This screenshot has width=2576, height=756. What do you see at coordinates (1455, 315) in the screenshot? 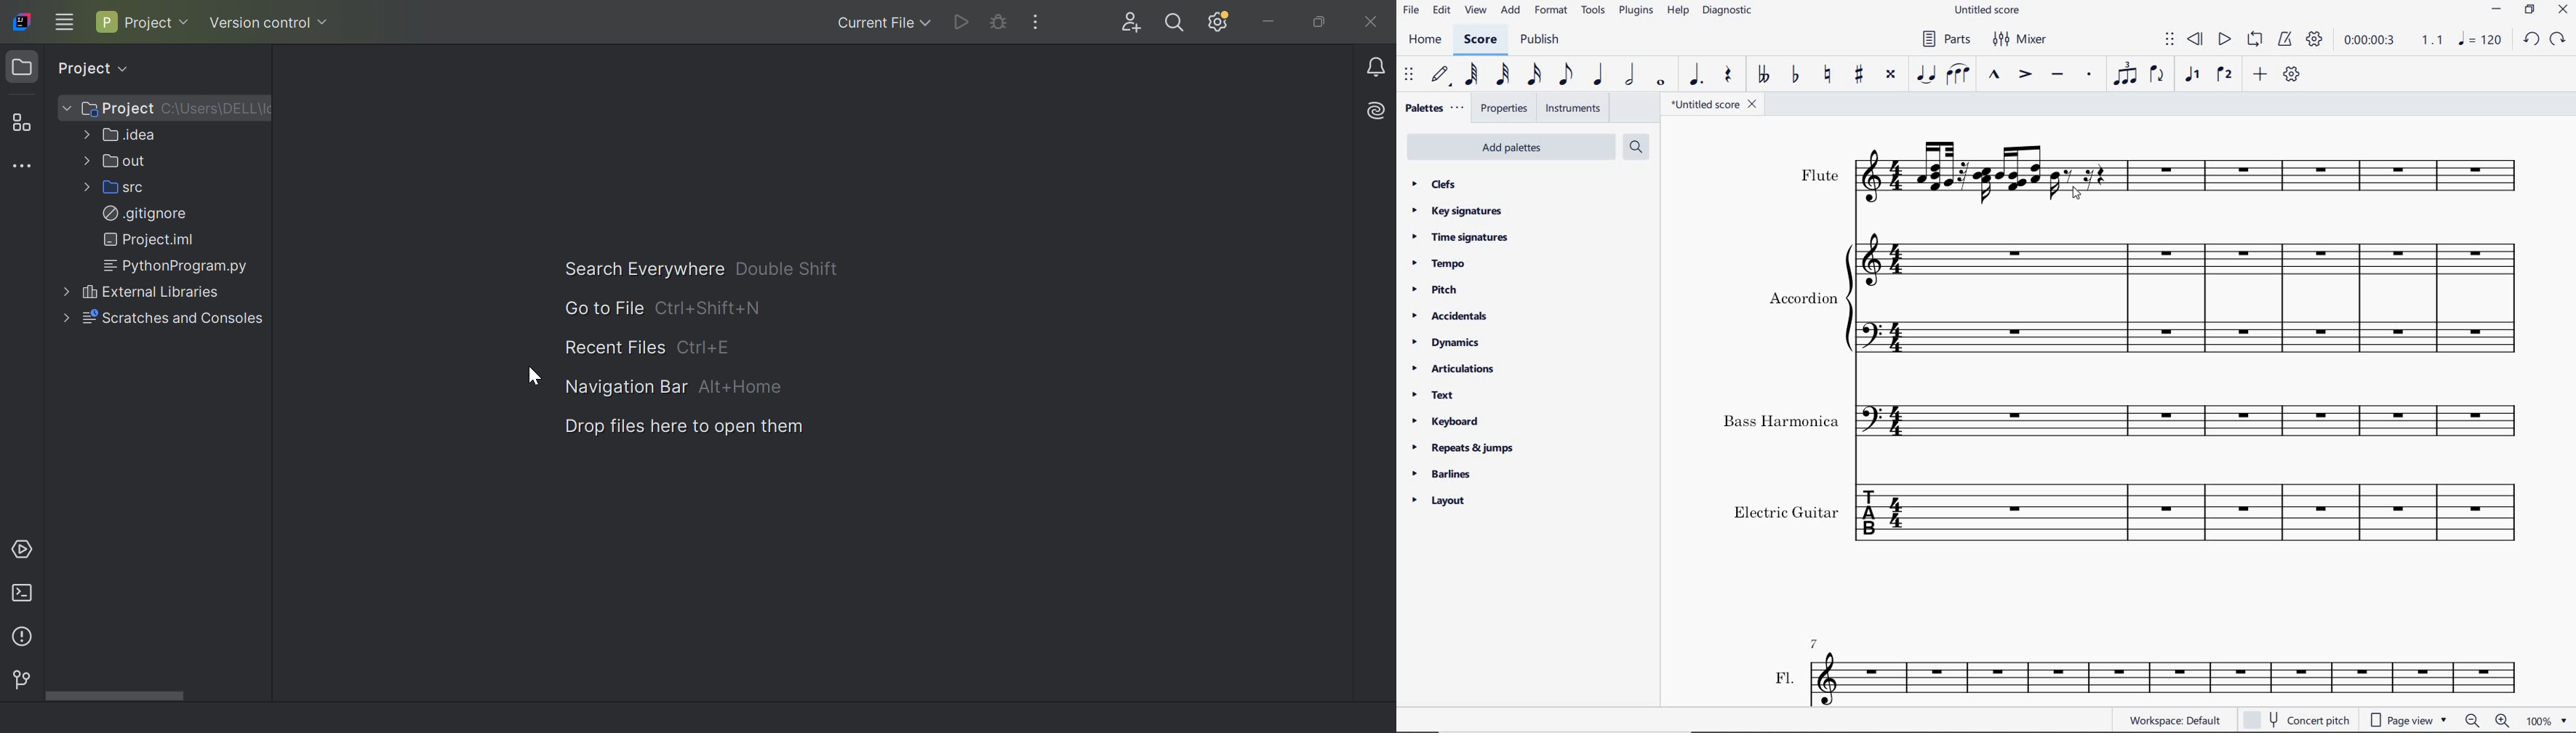
I see `accidentals` at bounding box center [1455, 315].